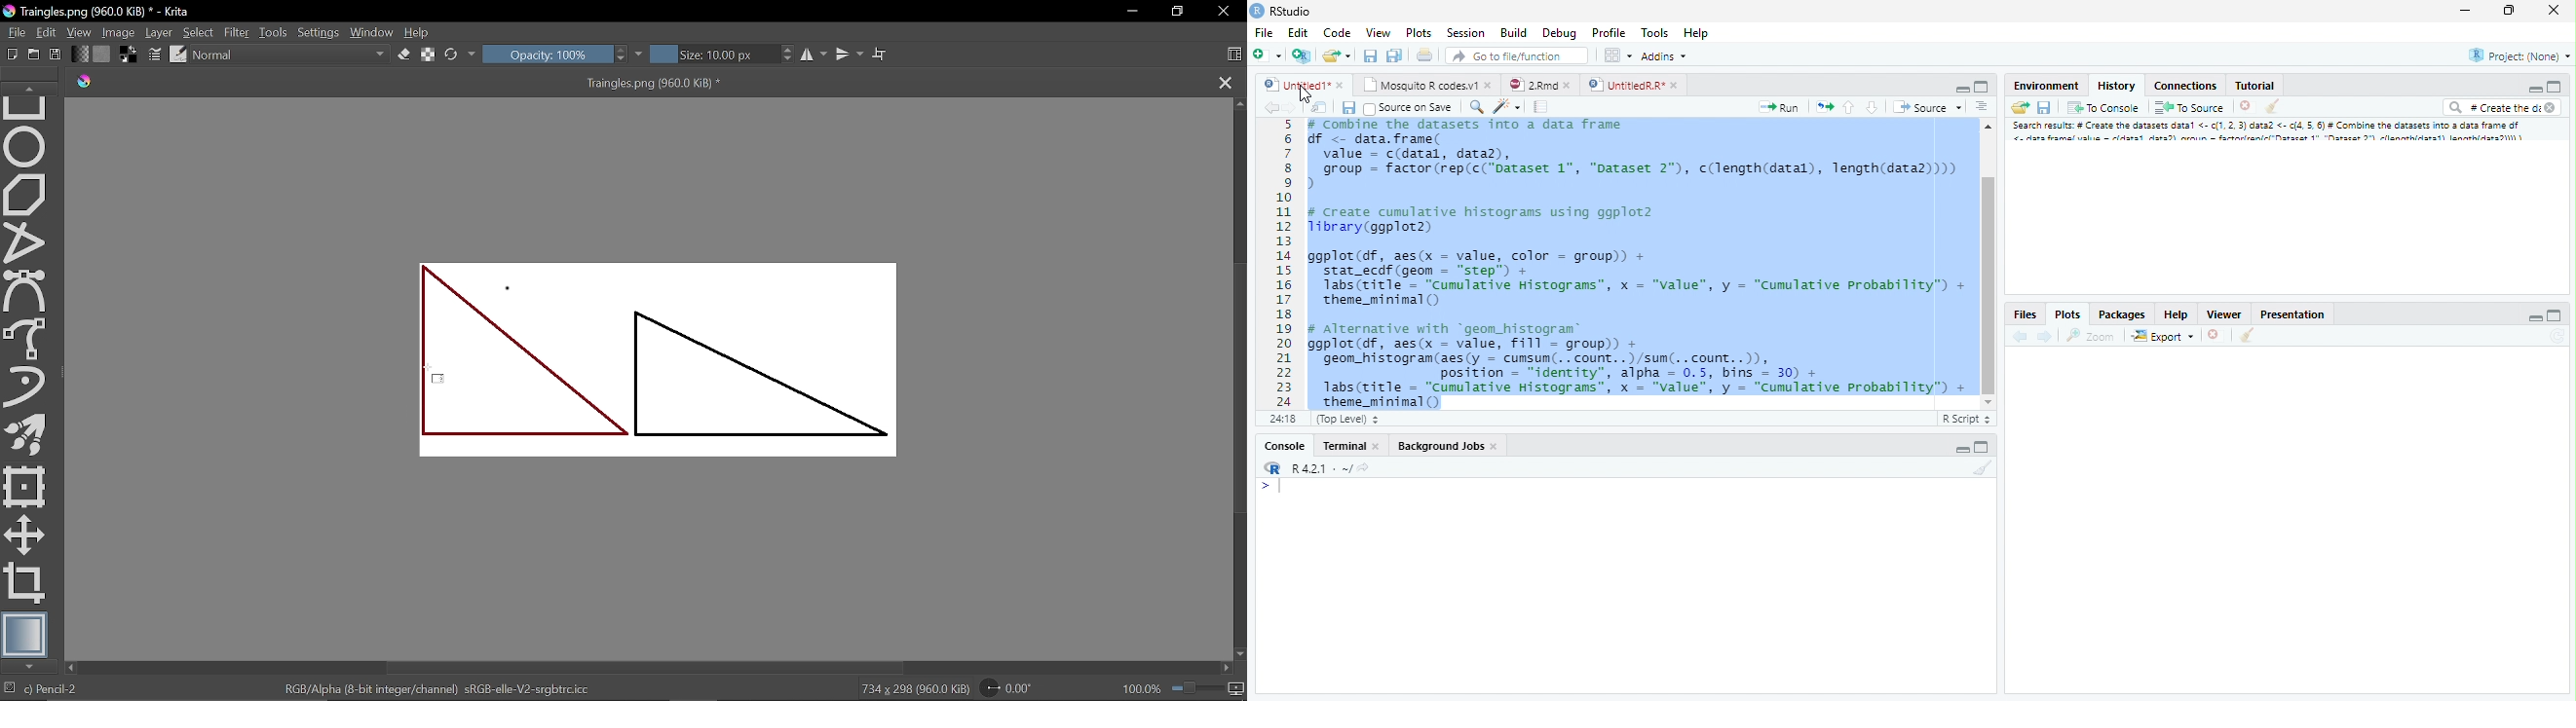  I want to click on View, so click(1377, 34).